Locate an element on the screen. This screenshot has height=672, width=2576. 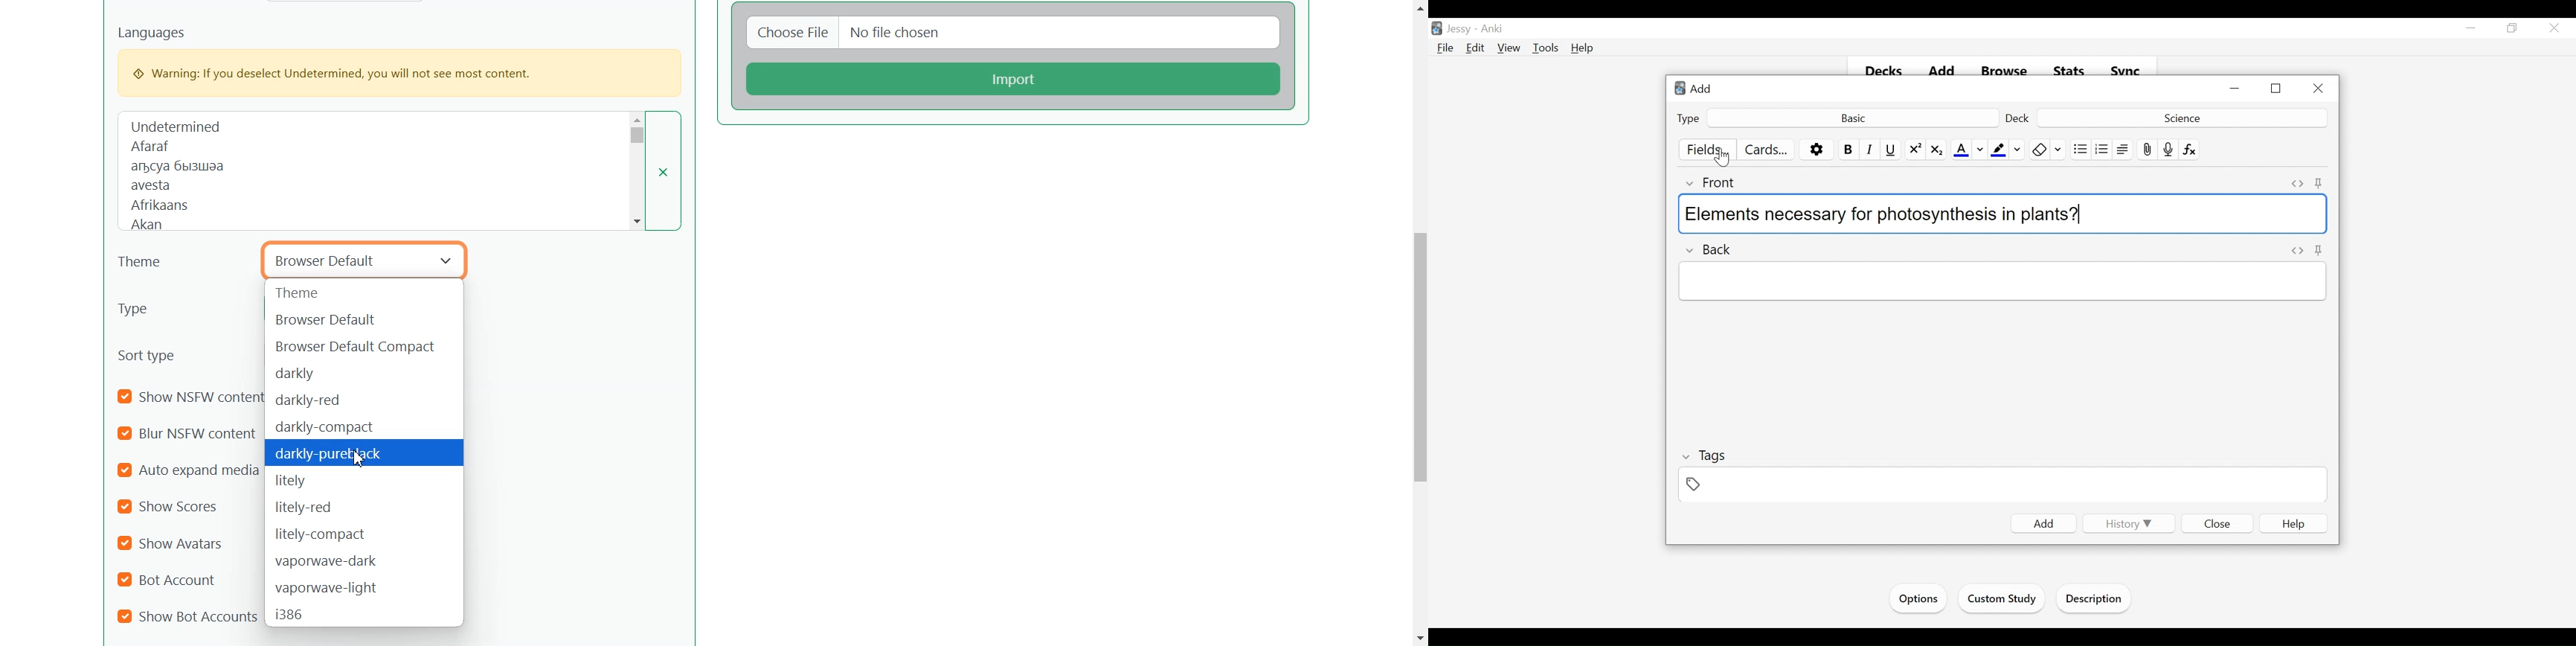
Cursor is located at coordinates (361, 458).